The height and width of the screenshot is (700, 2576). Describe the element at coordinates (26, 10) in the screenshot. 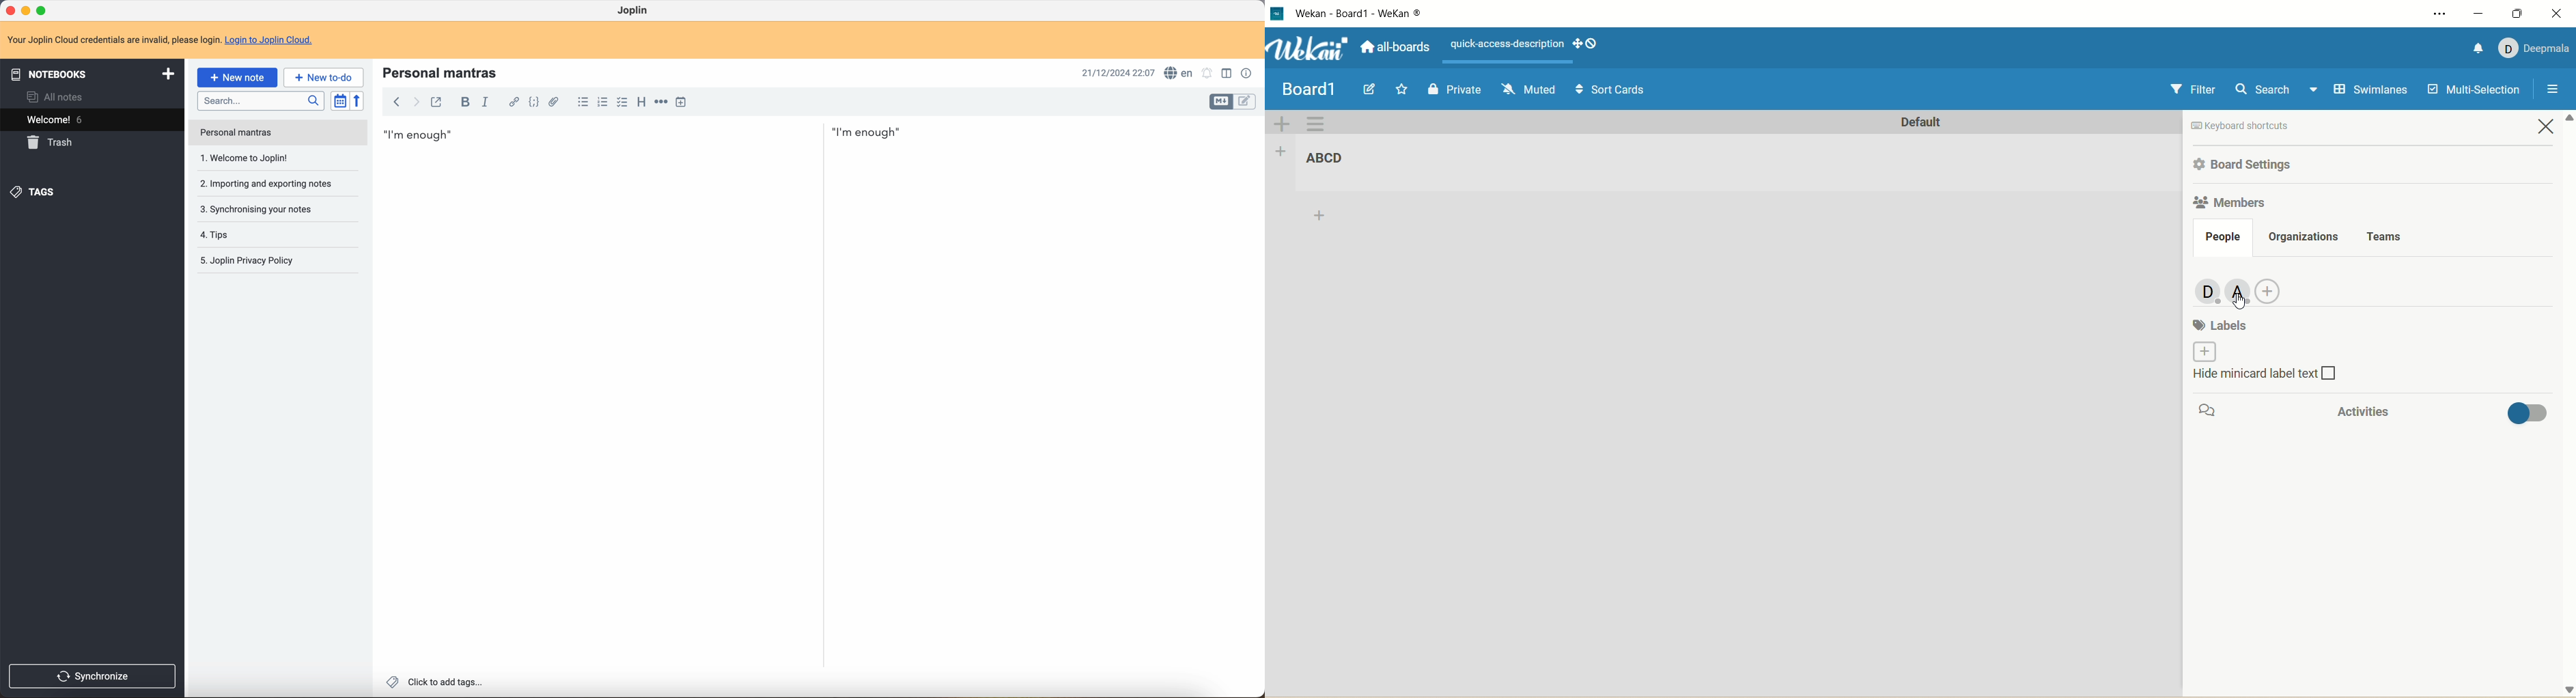

I see `minimize program` at that location.